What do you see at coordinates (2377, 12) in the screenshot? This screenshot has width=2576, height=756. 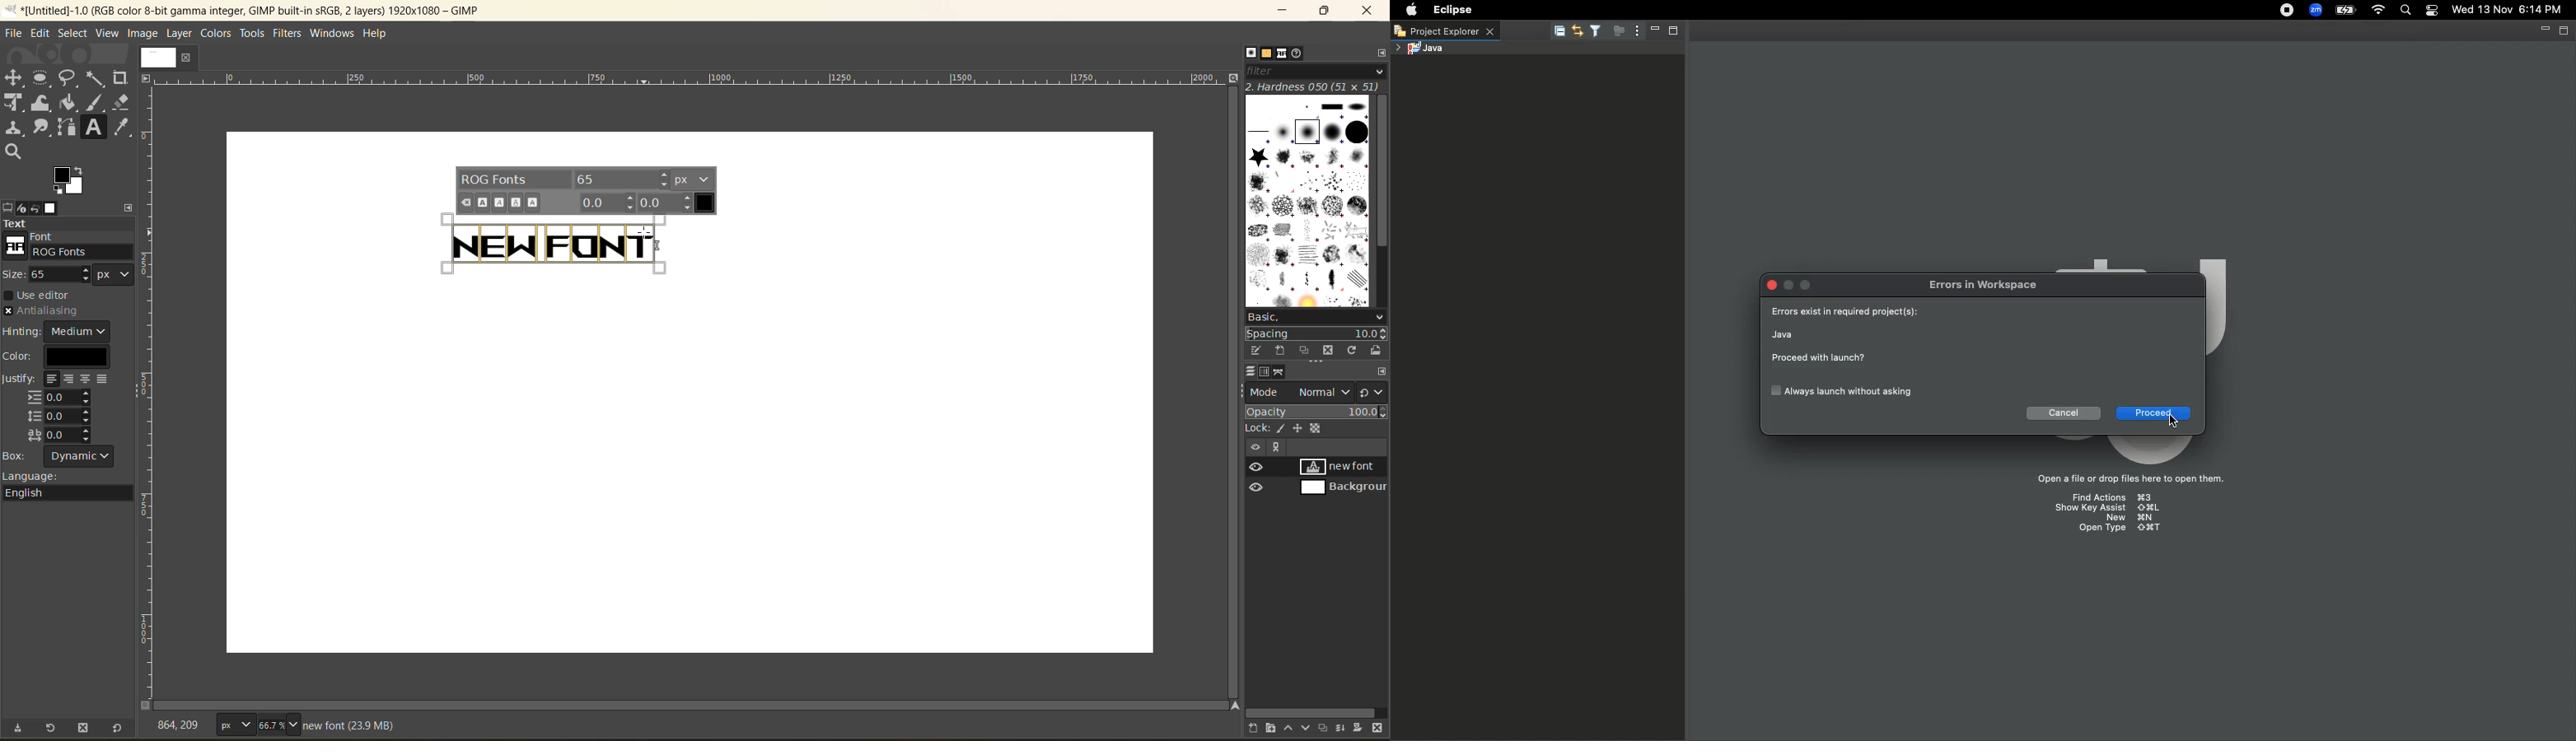 I see `Internet` at bounding box center [2377, 12].